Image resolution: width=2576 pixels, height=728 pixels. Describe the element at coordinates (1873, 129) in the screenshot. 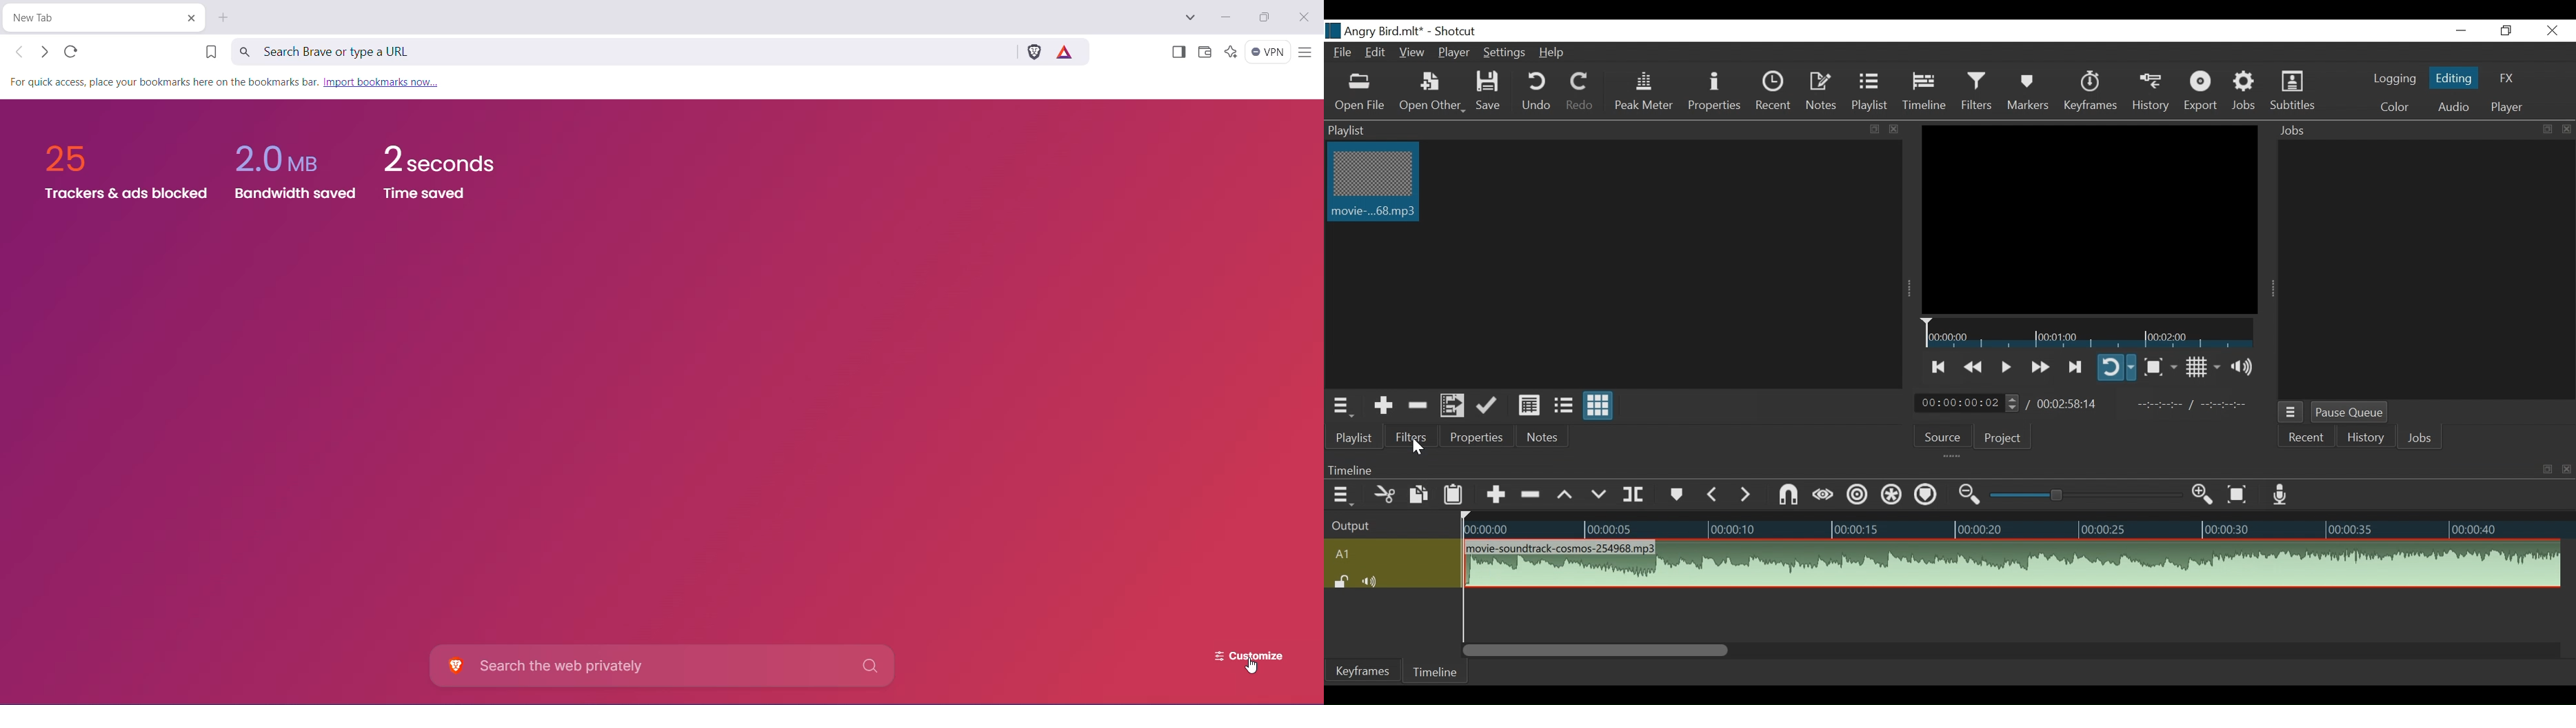

I see `resize` at that location.